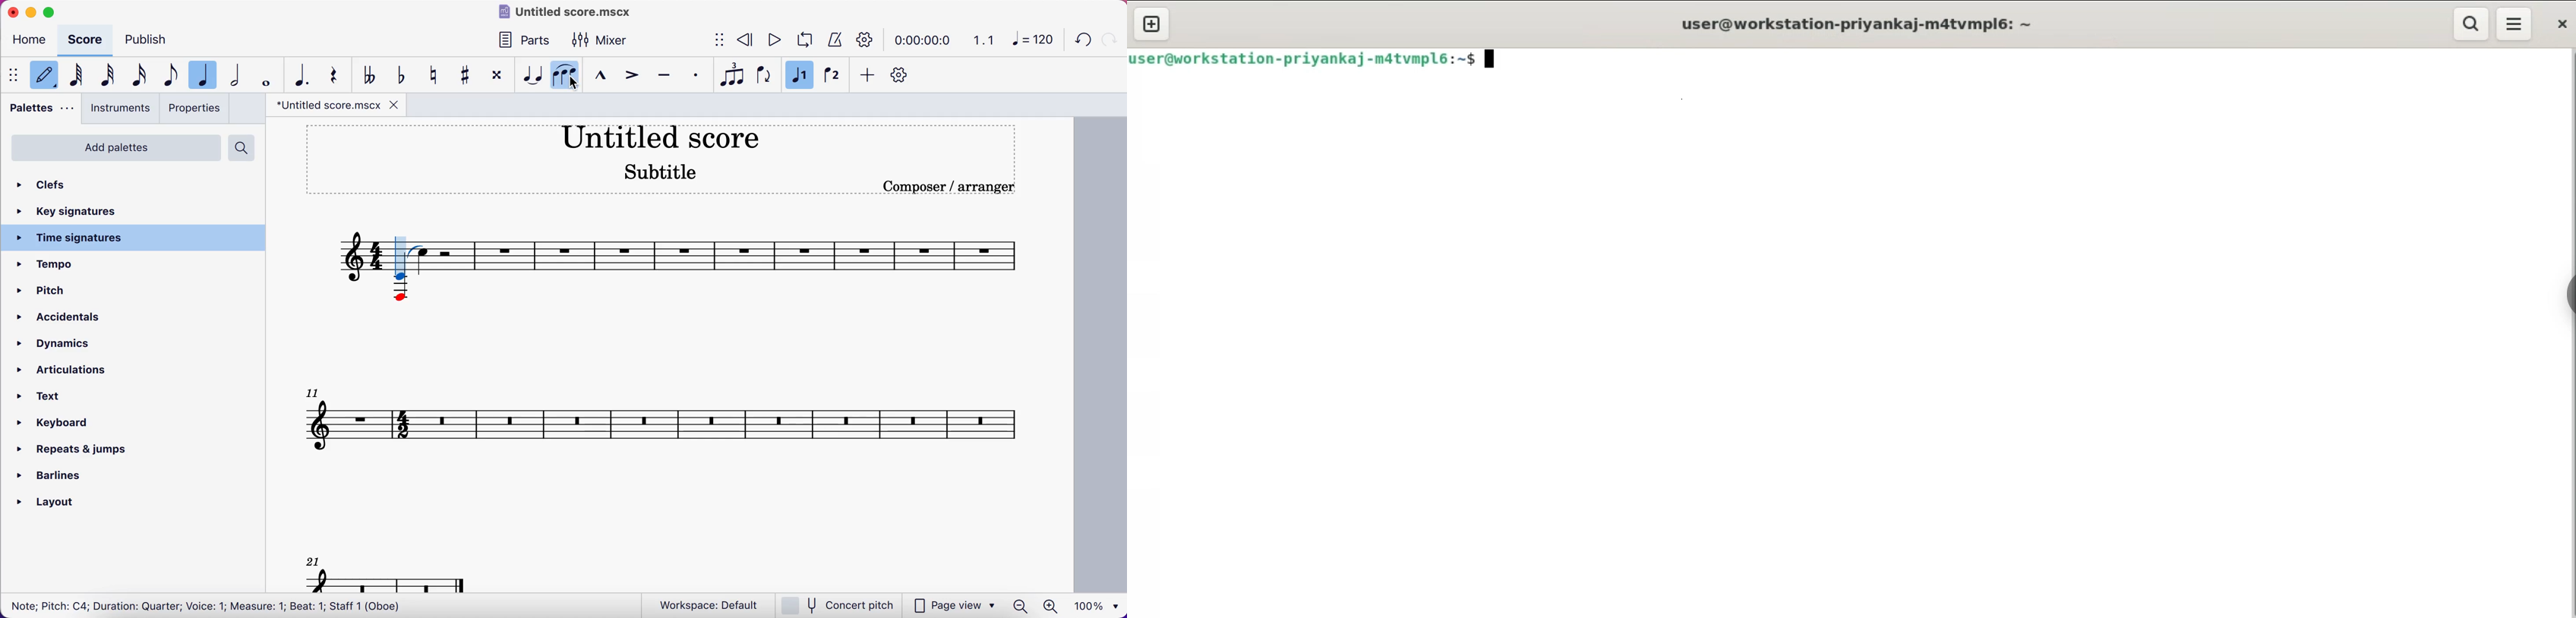 This screenshot has height=644, width=2576. I want to click on voice1, so click(798, 76).